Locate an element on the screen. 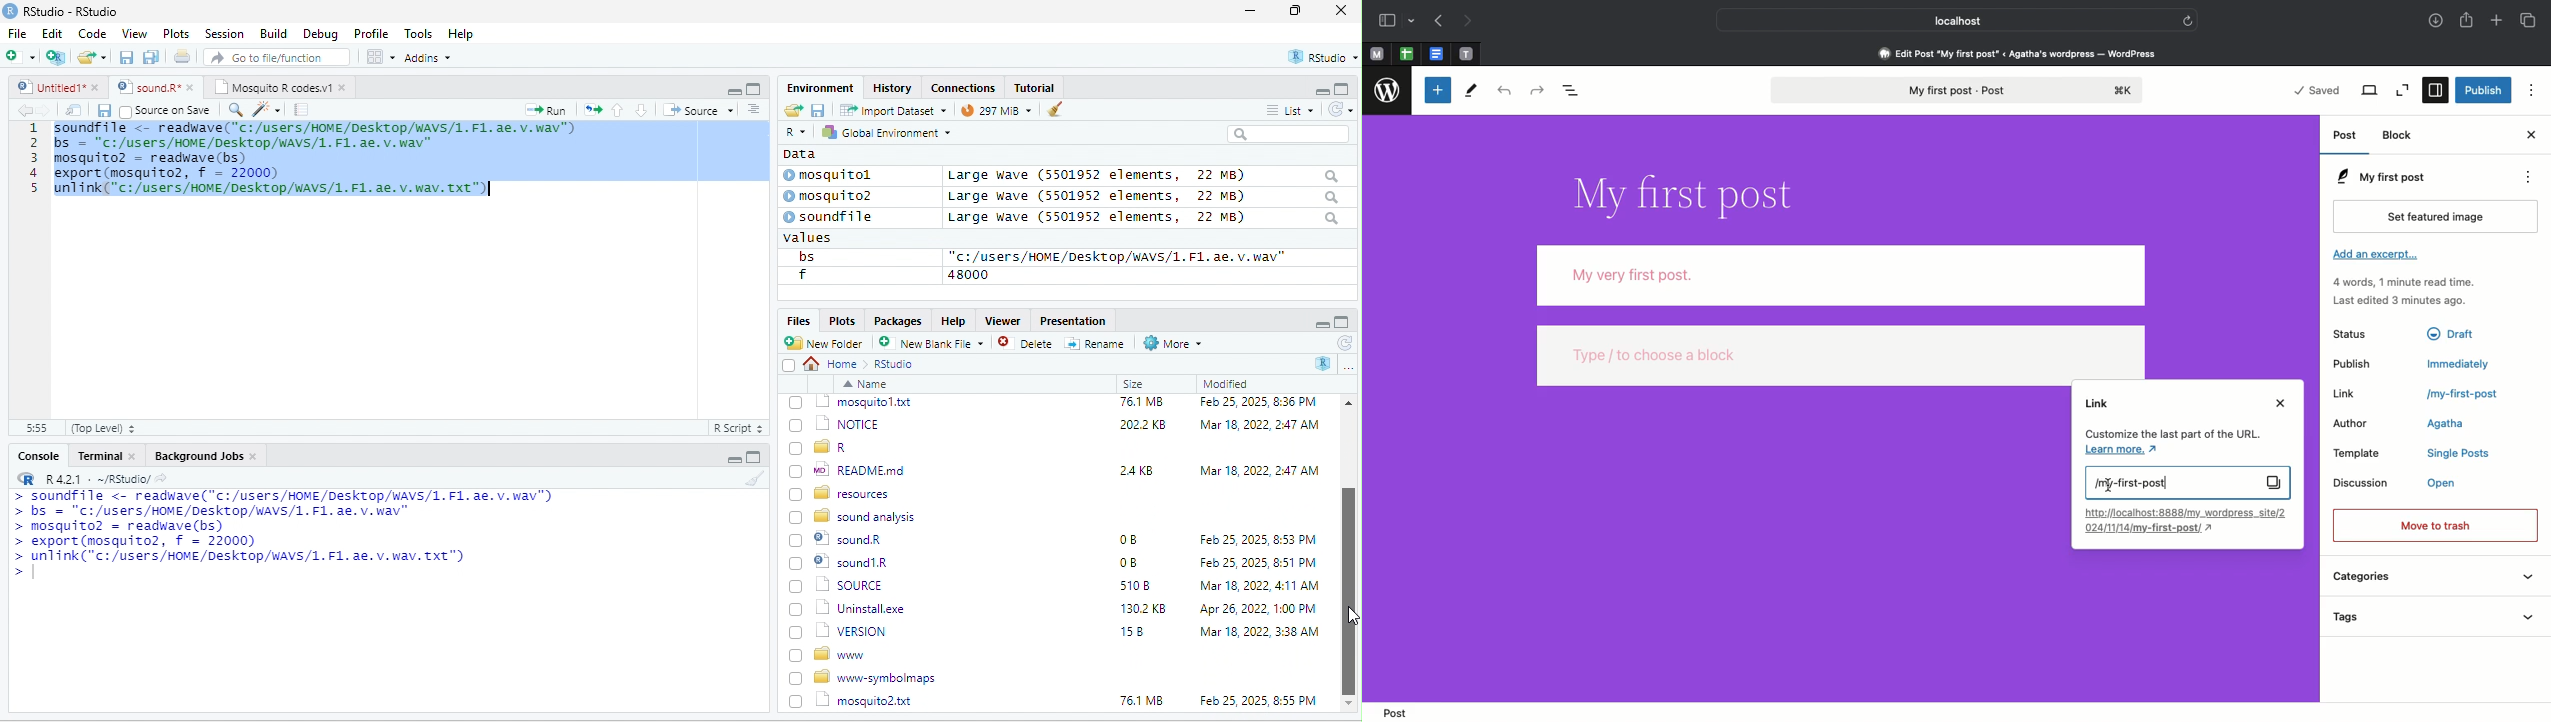  search is located at coordinates (235, 108).